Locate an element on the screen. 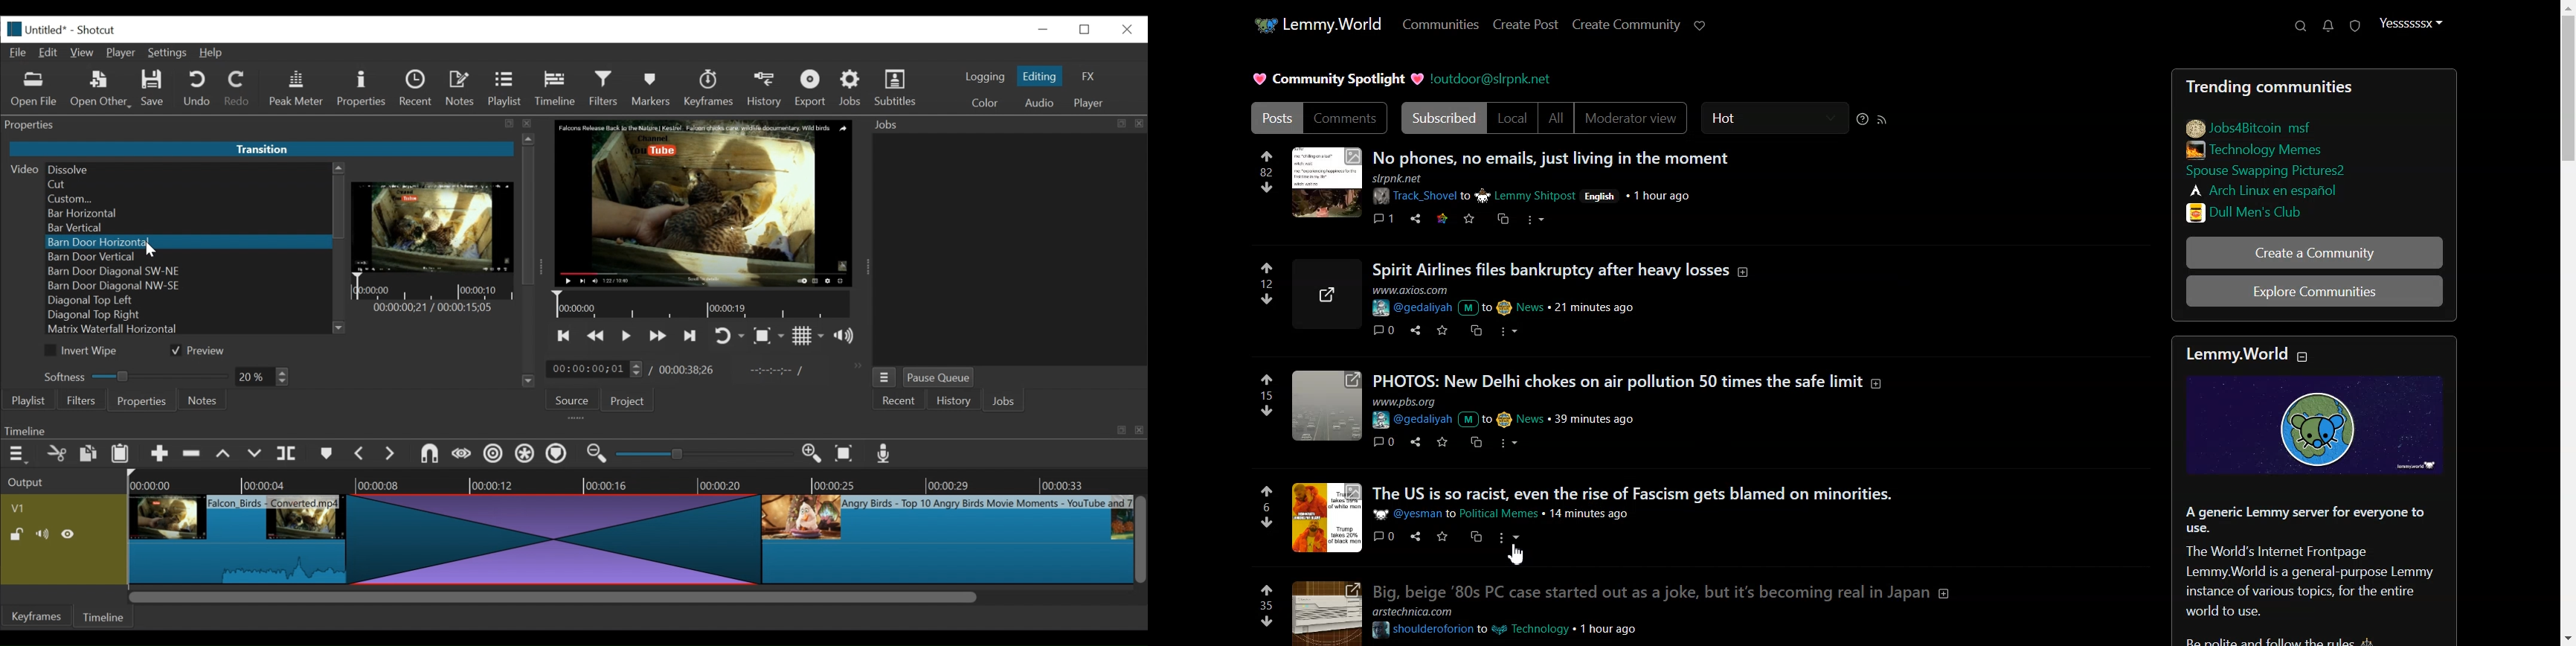 The width and height of the screenshot is (2576, 672). share is located at coordinates (1413, 537).